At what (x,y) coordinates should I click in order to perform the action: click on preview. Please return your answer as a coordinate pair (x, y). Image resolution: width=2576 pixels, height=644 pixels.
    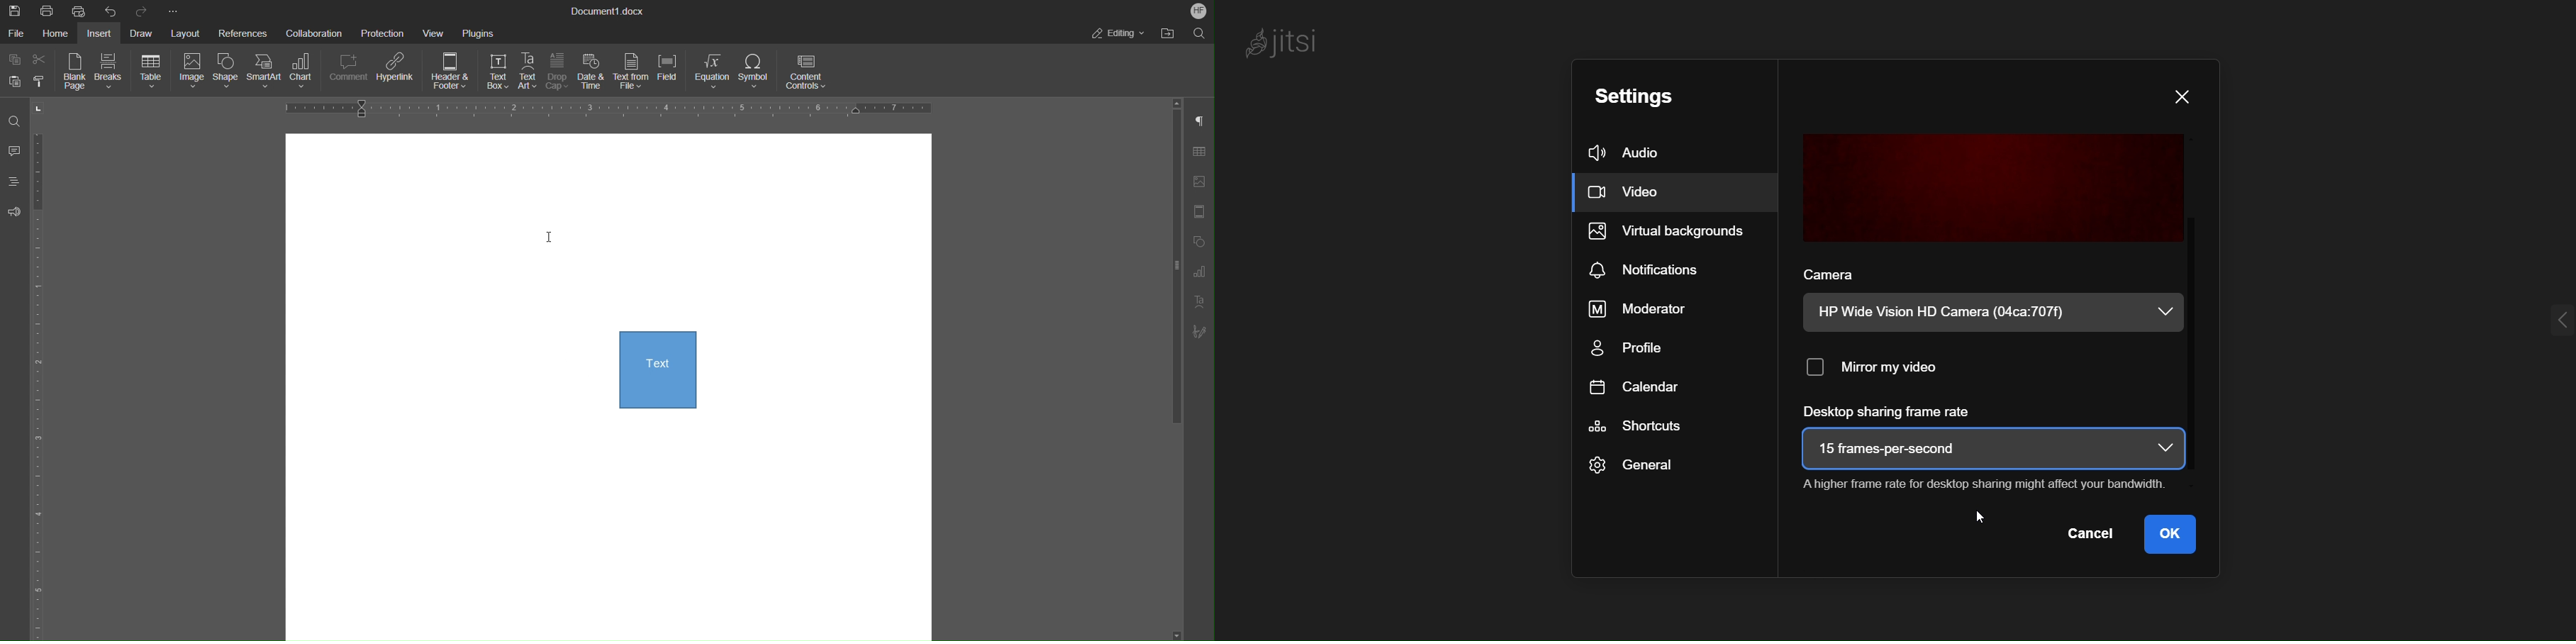
    Looking at the image, I should click on (1992, 186).